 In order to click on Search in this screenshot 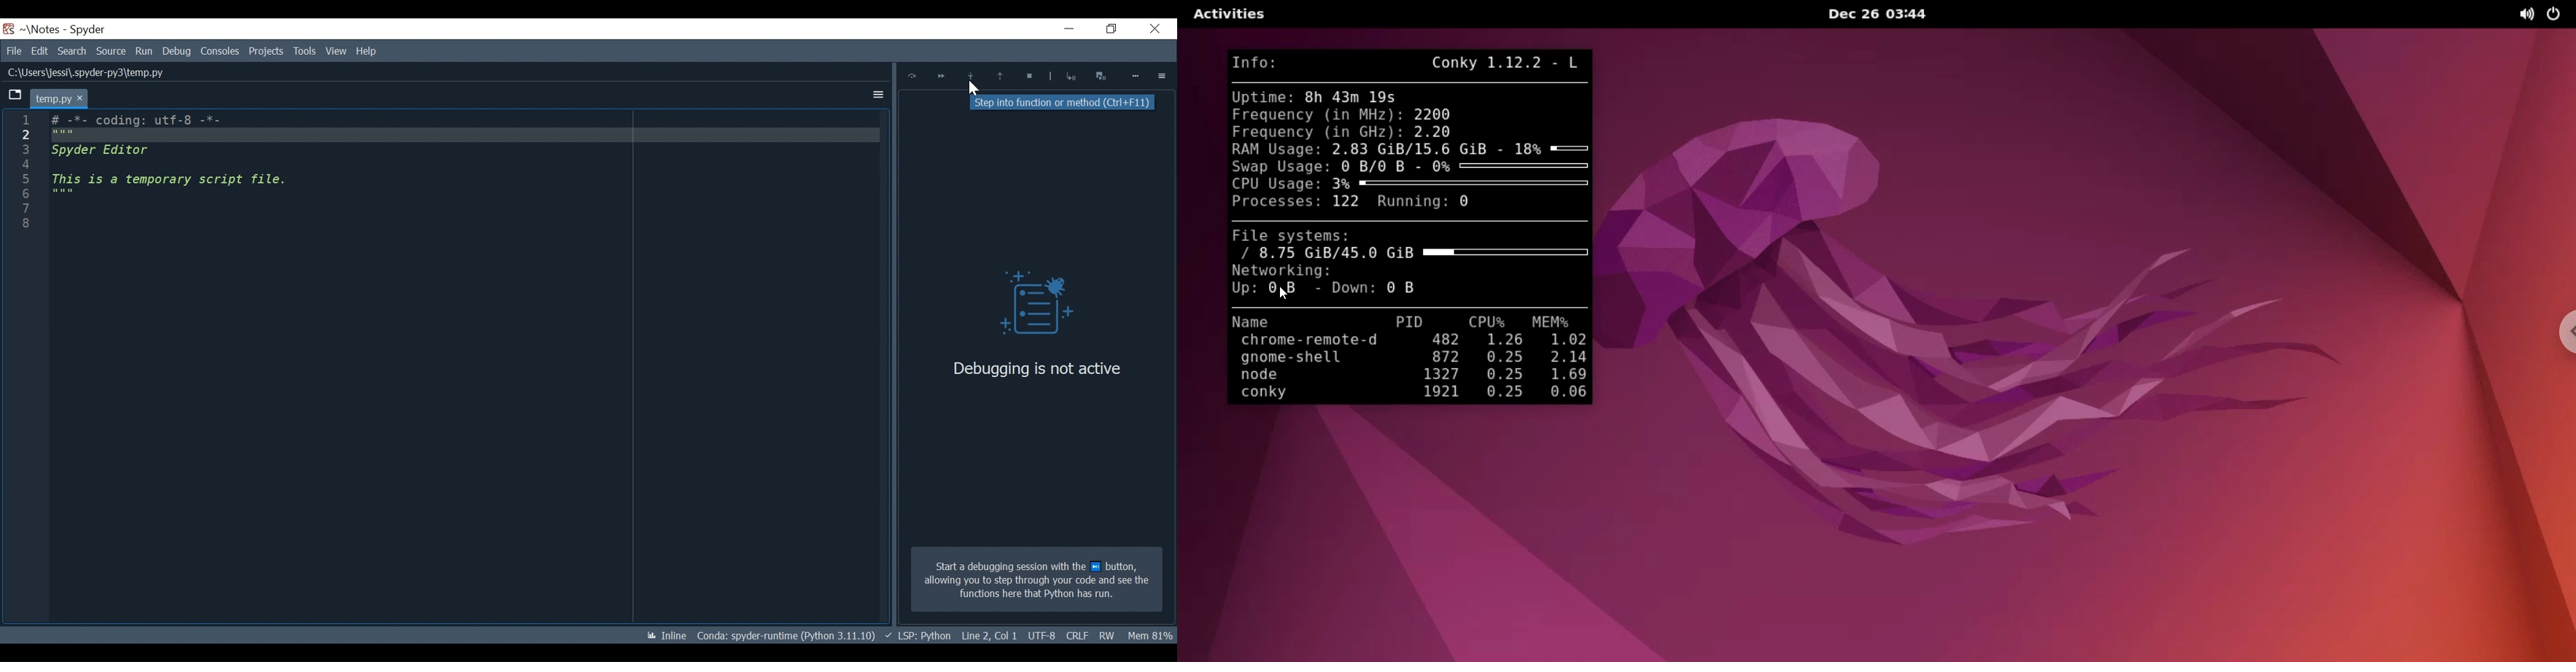, I will do `click(74, 51)`.